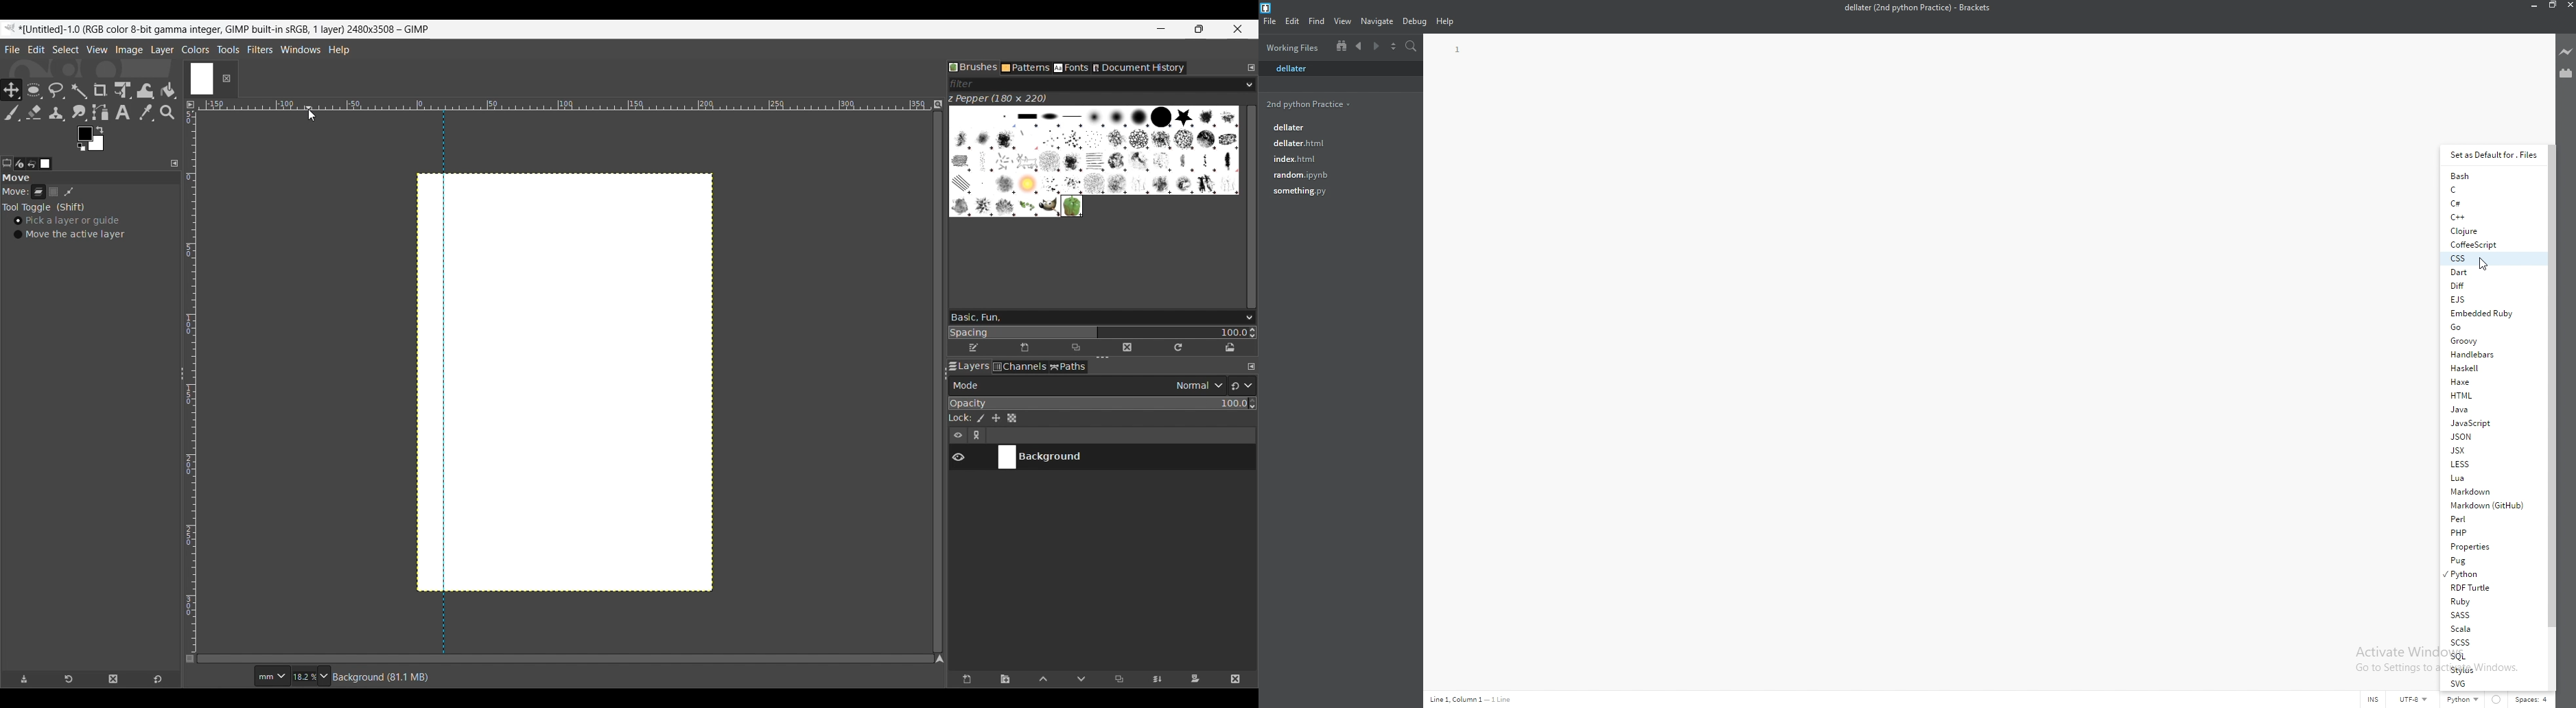 The width and height of the screenshot is (2576, 728). I want to click on Paths tab, so click(1069, 366).